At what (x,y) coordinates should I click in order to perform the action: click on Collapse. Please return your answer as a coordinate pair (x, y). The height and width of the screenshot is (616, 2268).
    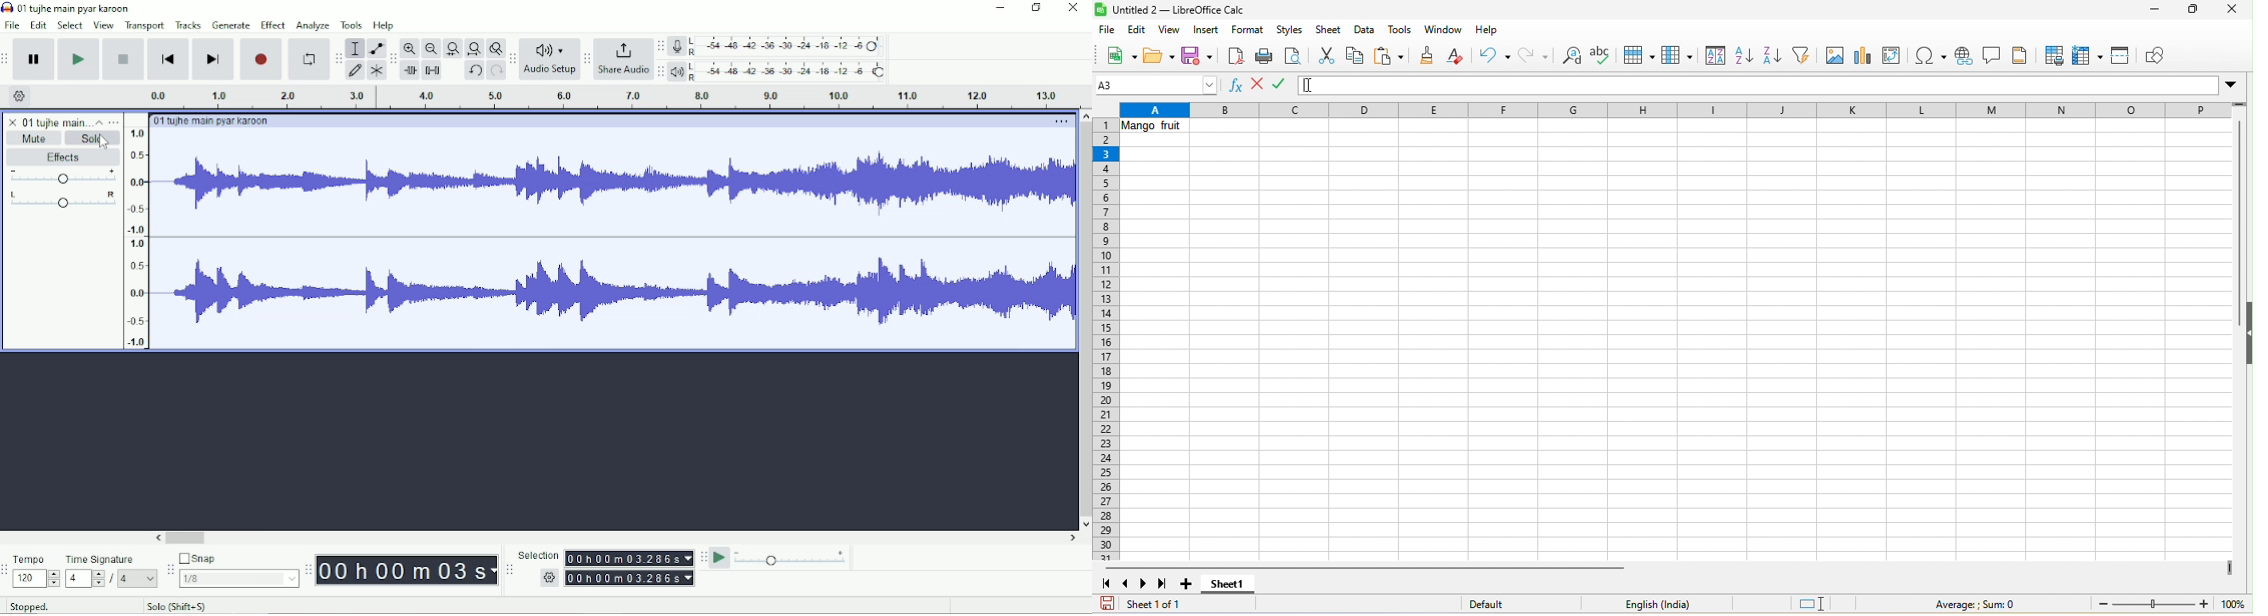
    Looking at the image, I should click on (99, 122).